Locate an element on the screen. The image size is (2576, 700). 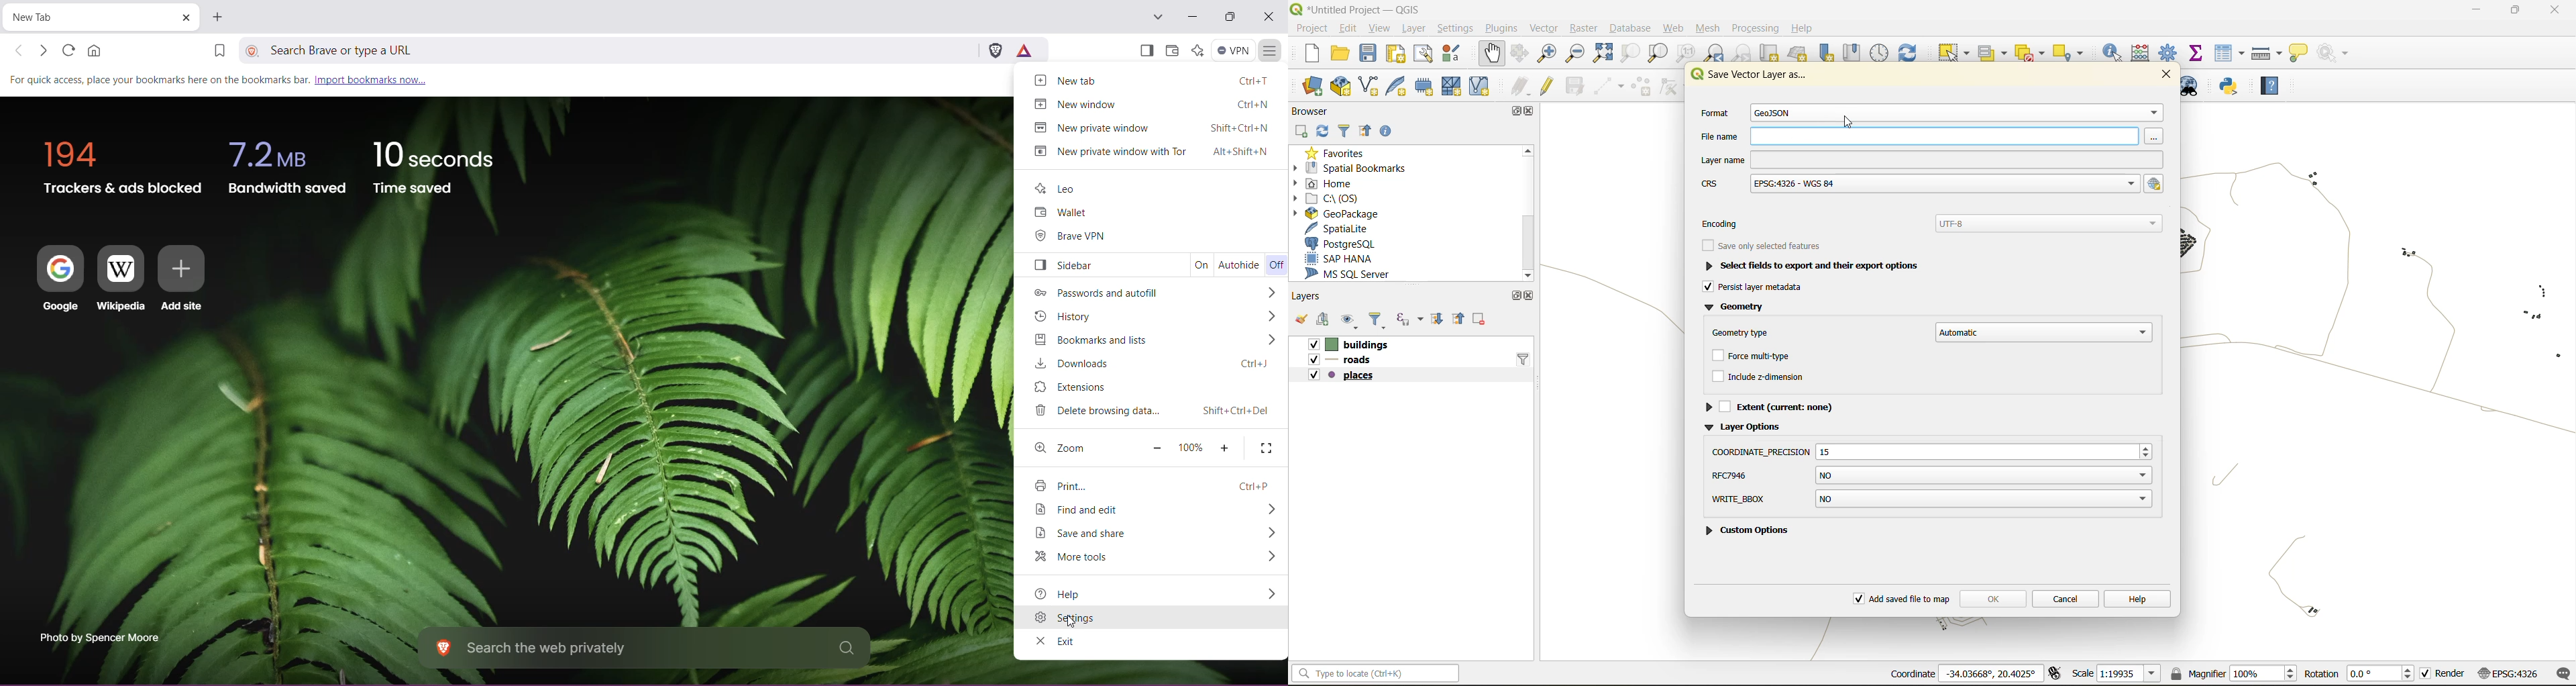
toggle extents is located at coordinates (2056, 673).